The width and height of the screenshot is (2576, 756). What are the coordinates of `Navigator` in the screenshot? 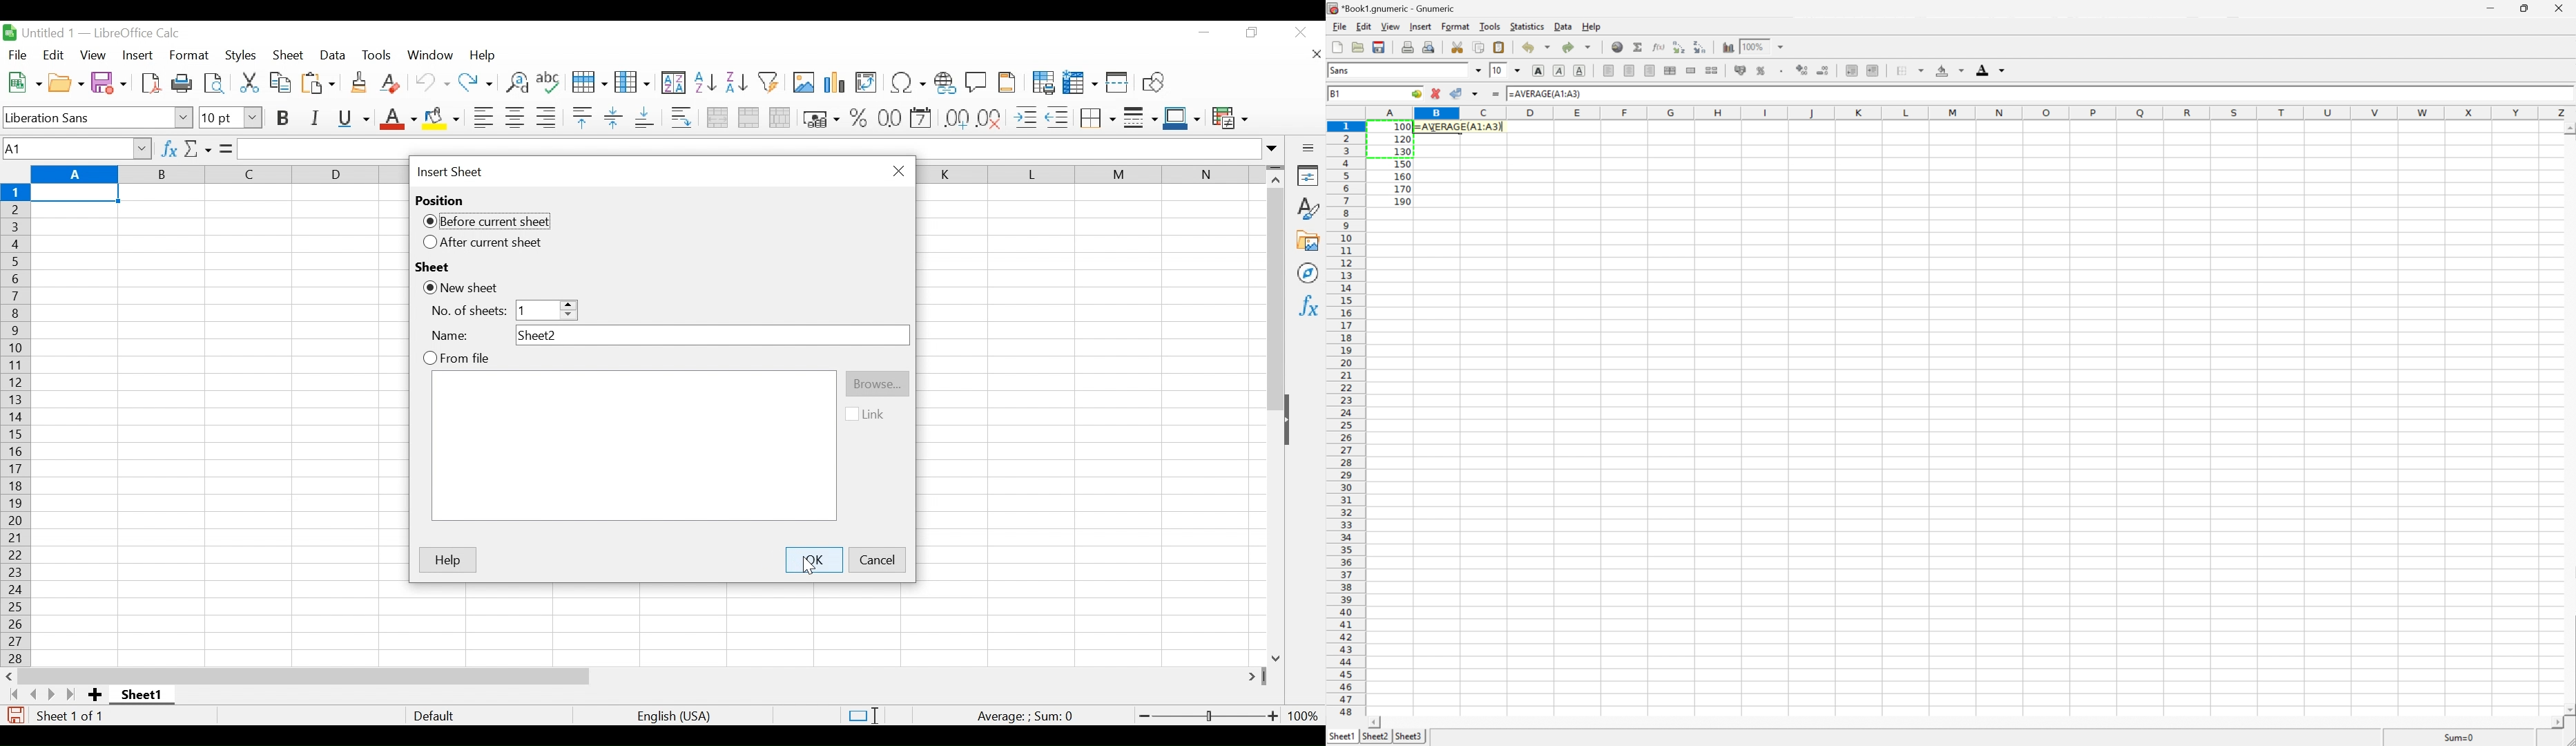 It's located at (1308, 272).